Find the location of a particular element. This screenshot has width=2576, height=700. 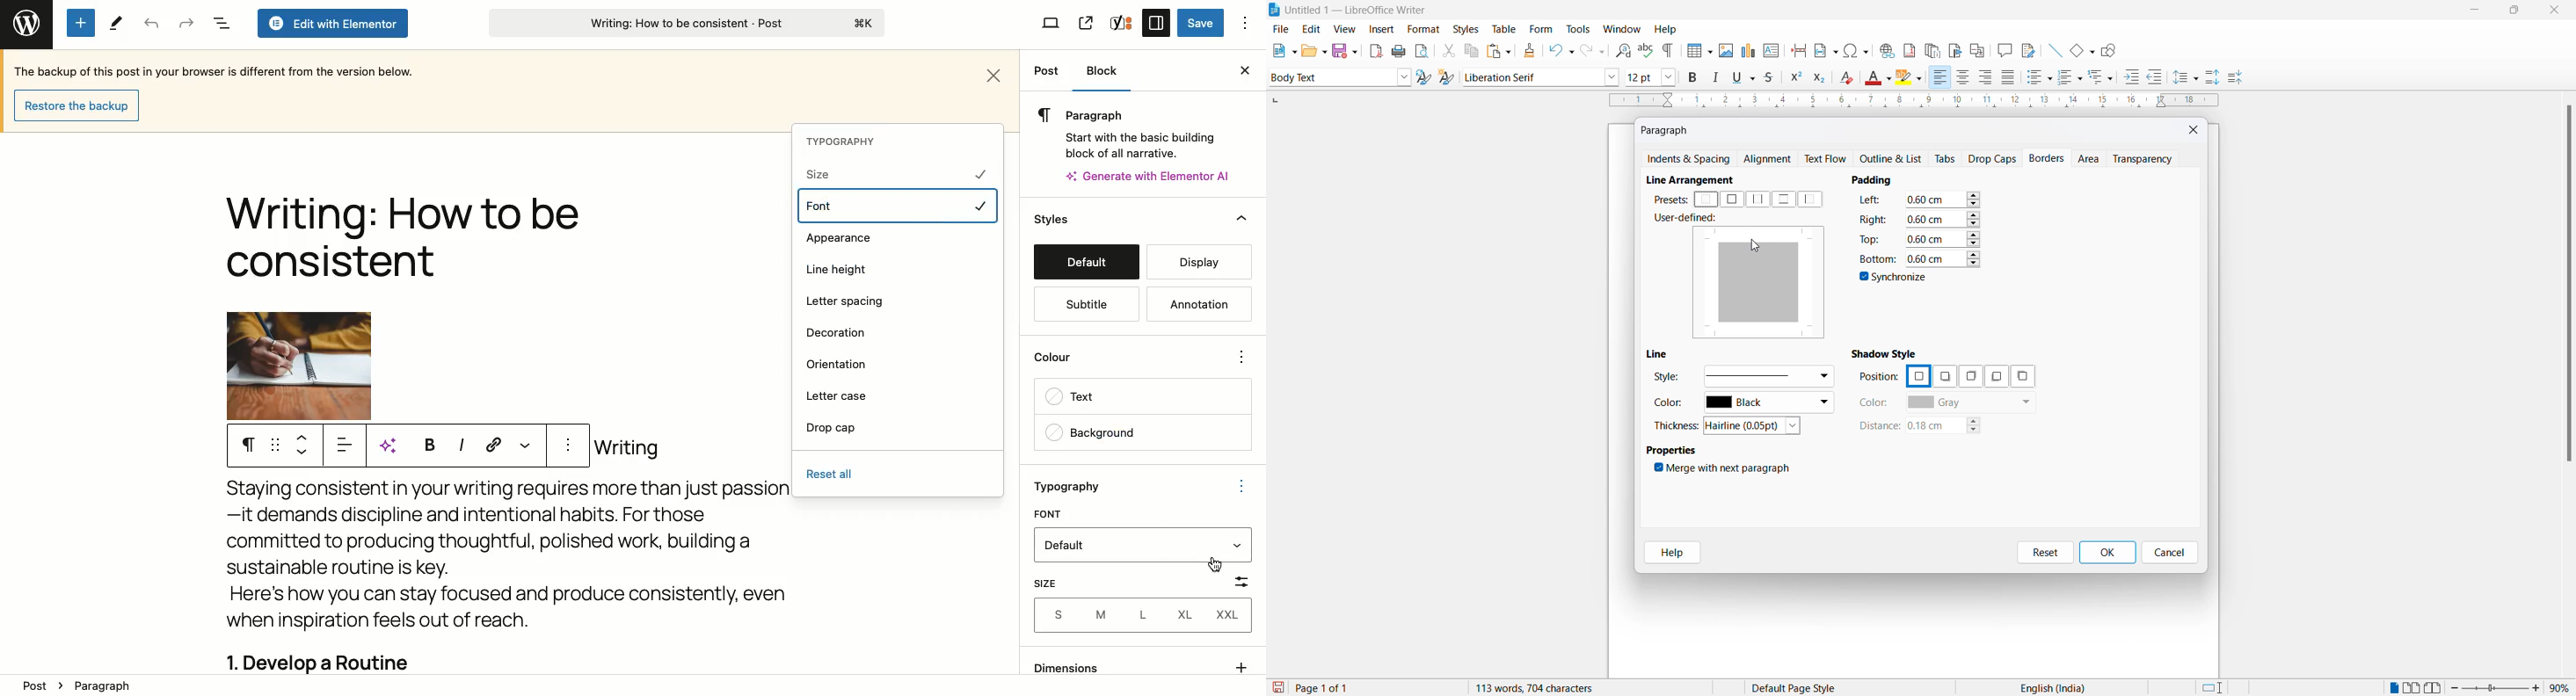

Default  is located at coordinates (1131, 544).